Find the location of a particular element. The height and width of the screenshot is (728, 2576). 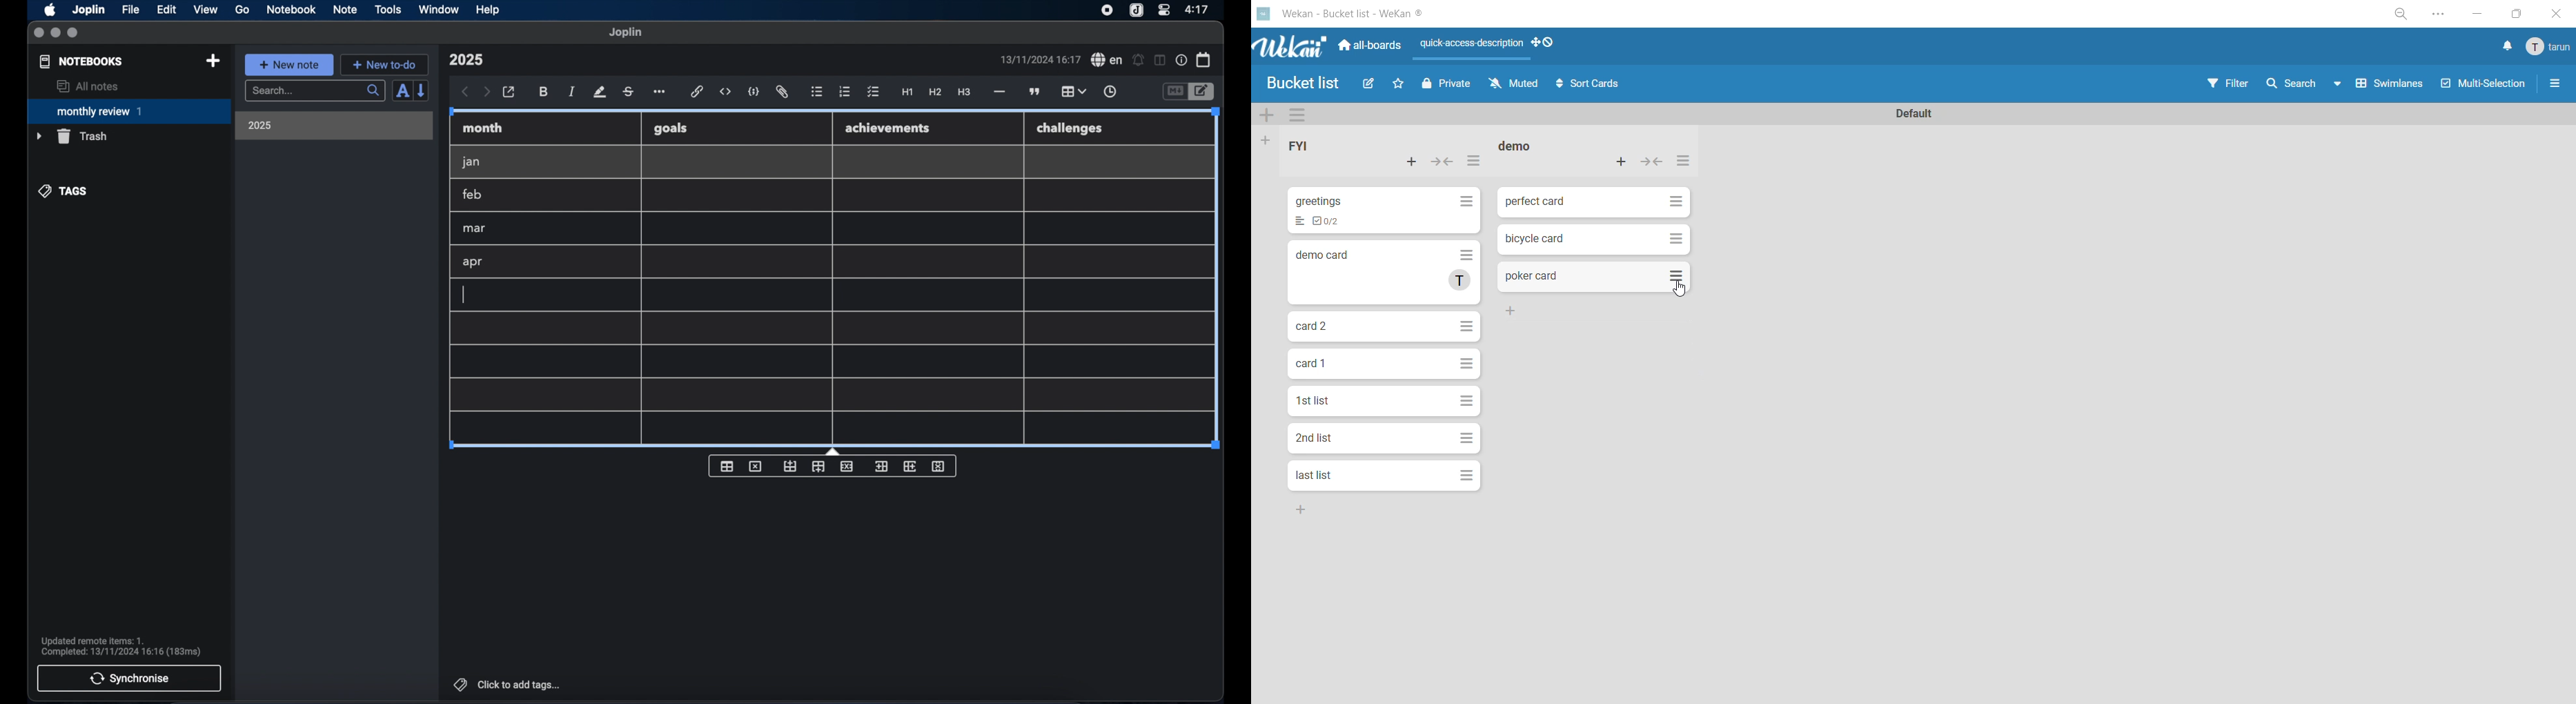

Hamburger is located at coordinates (1466, 362).